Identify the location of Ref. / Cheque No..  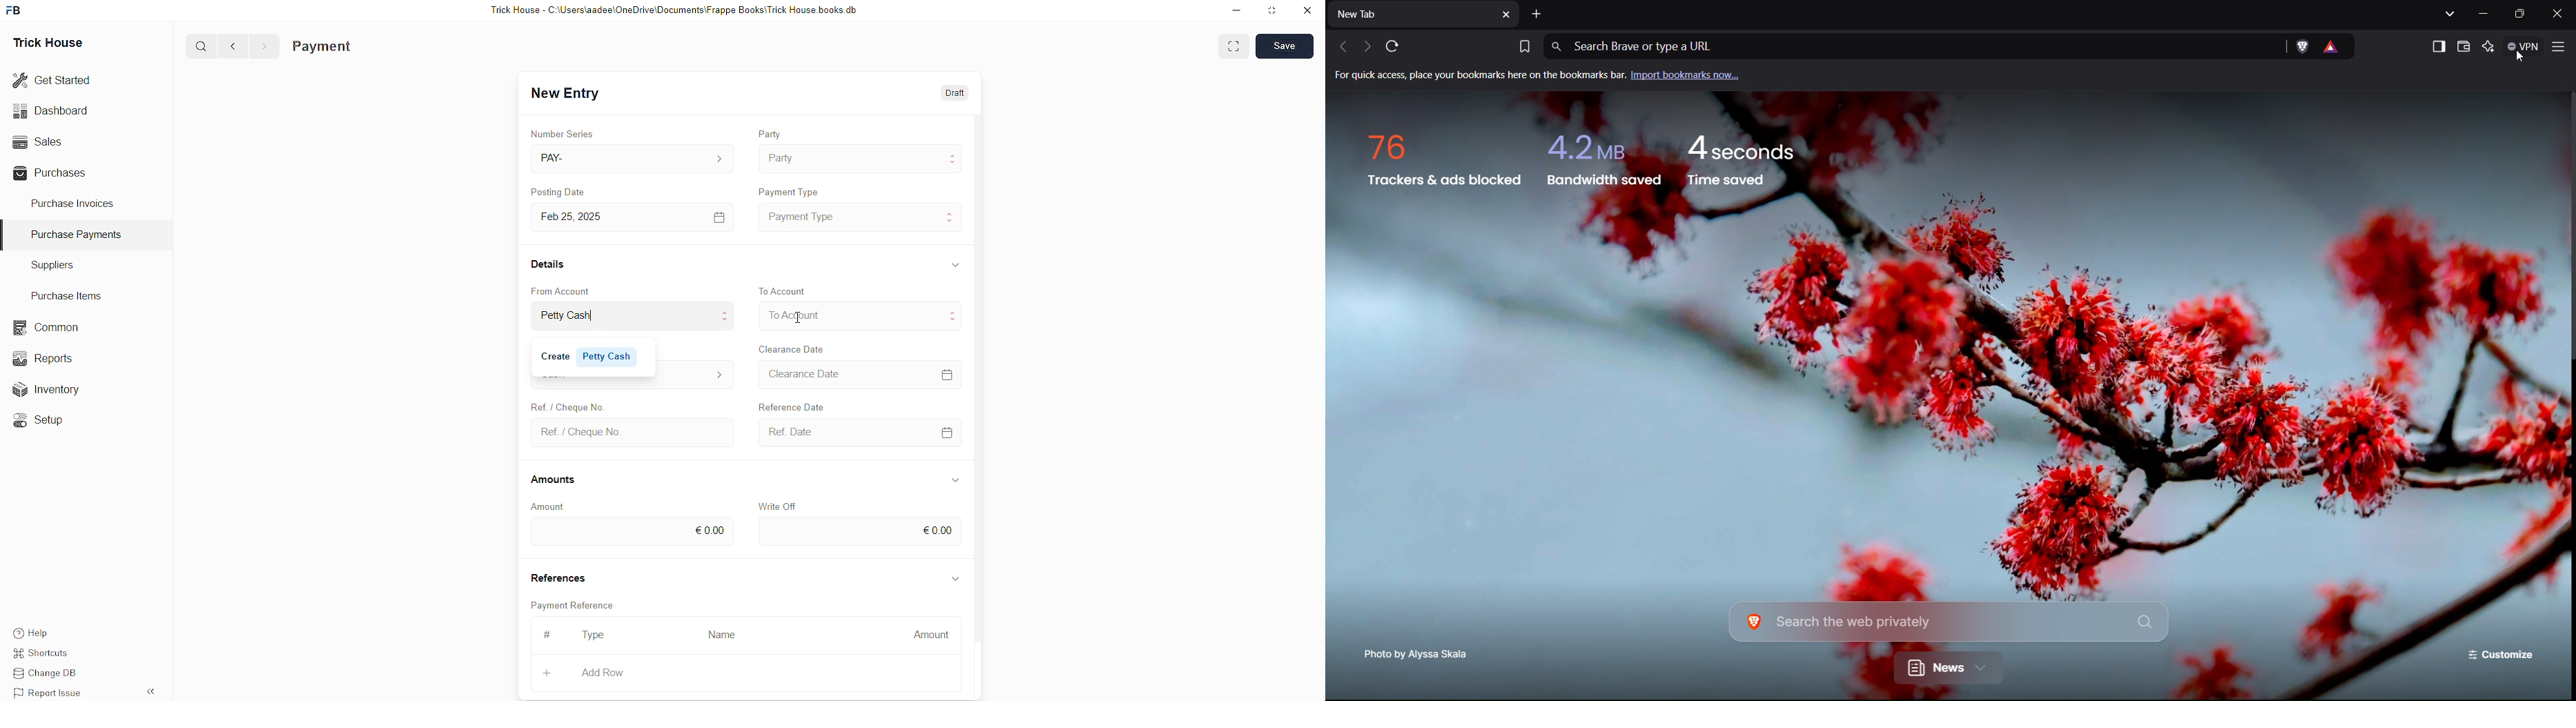
(581, 431).